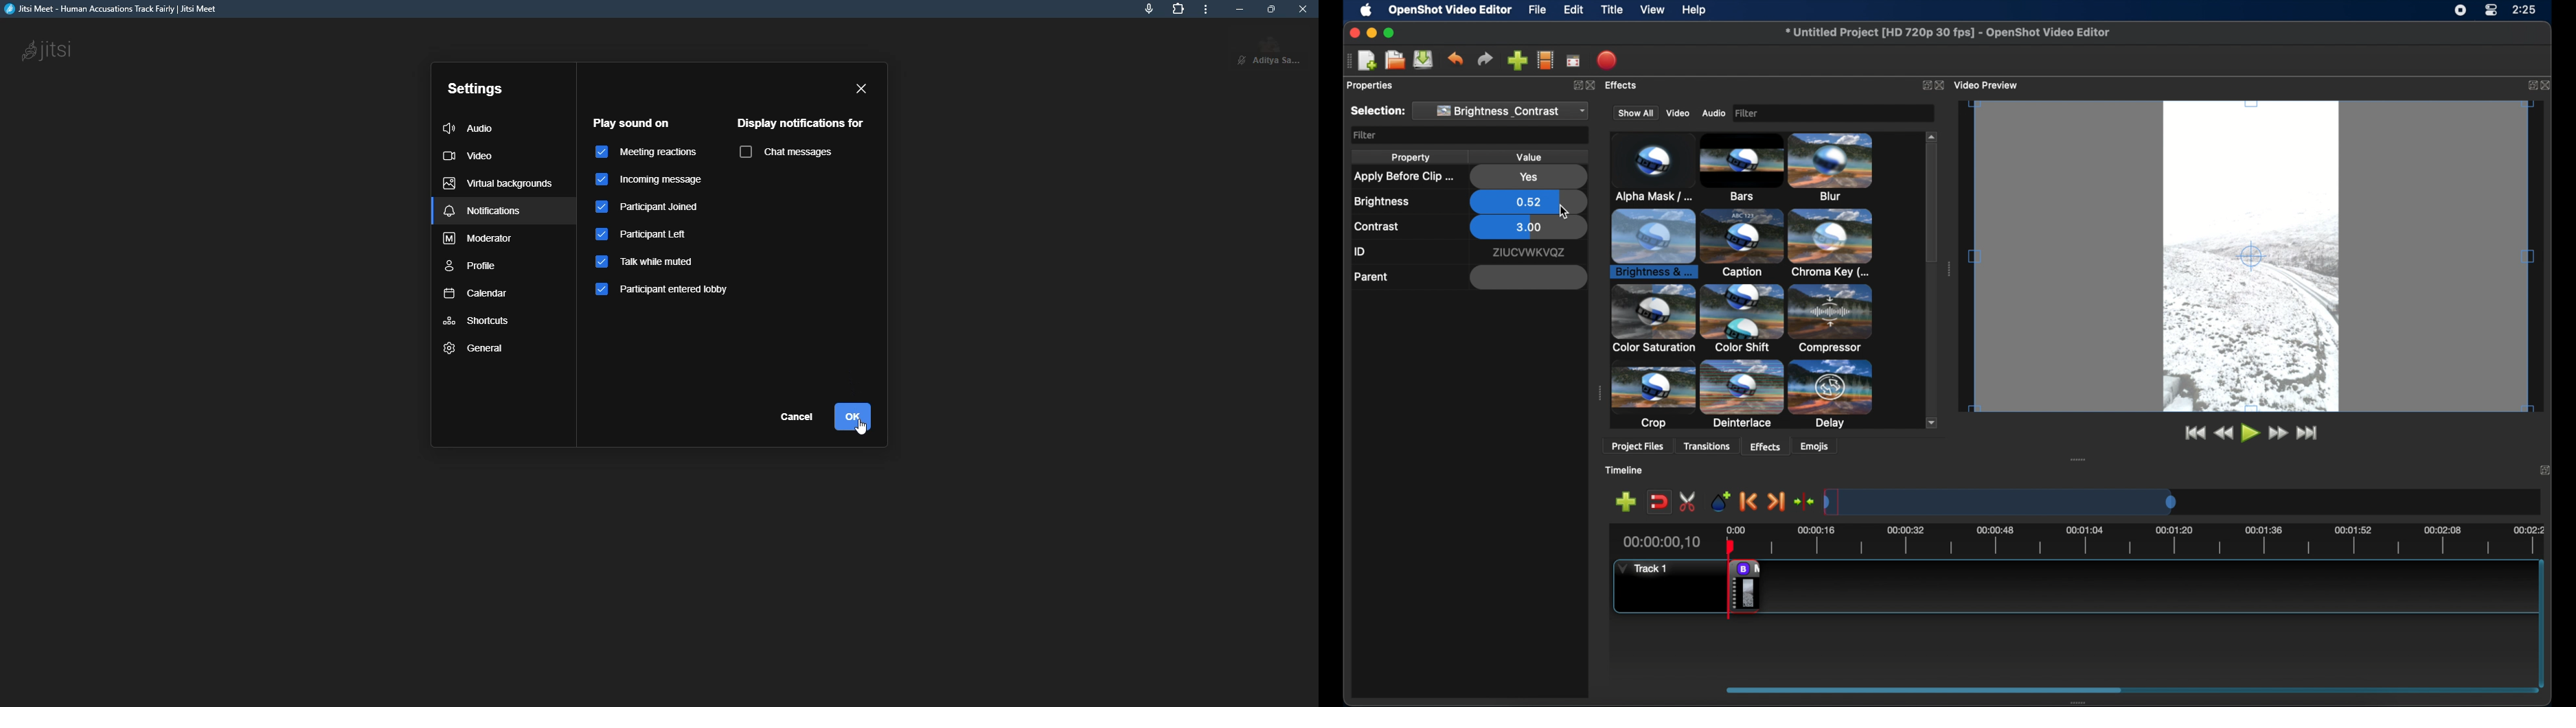 The image size is (2576, 728). What do you see at coordinates (47, 53) in the screenshot?
I see `jitsi` at bounding box center [47, 53].